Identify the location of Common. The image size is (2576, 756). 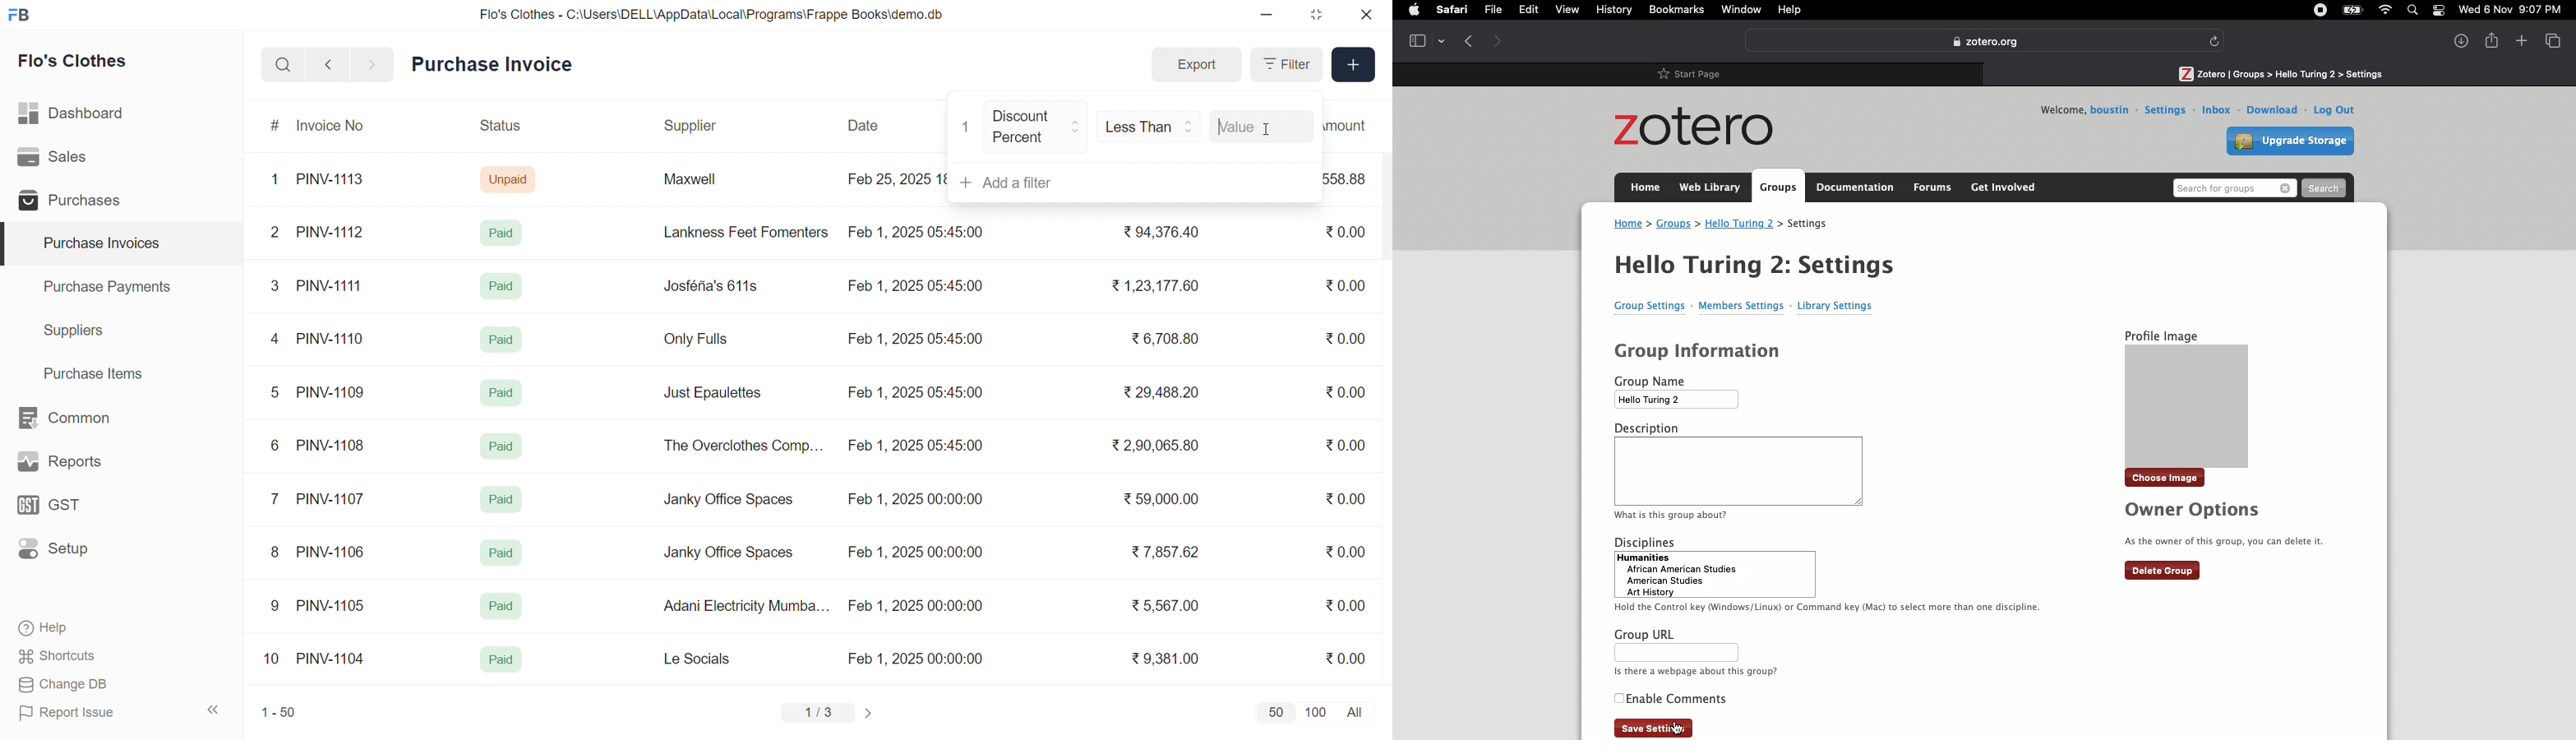
(80, 419).